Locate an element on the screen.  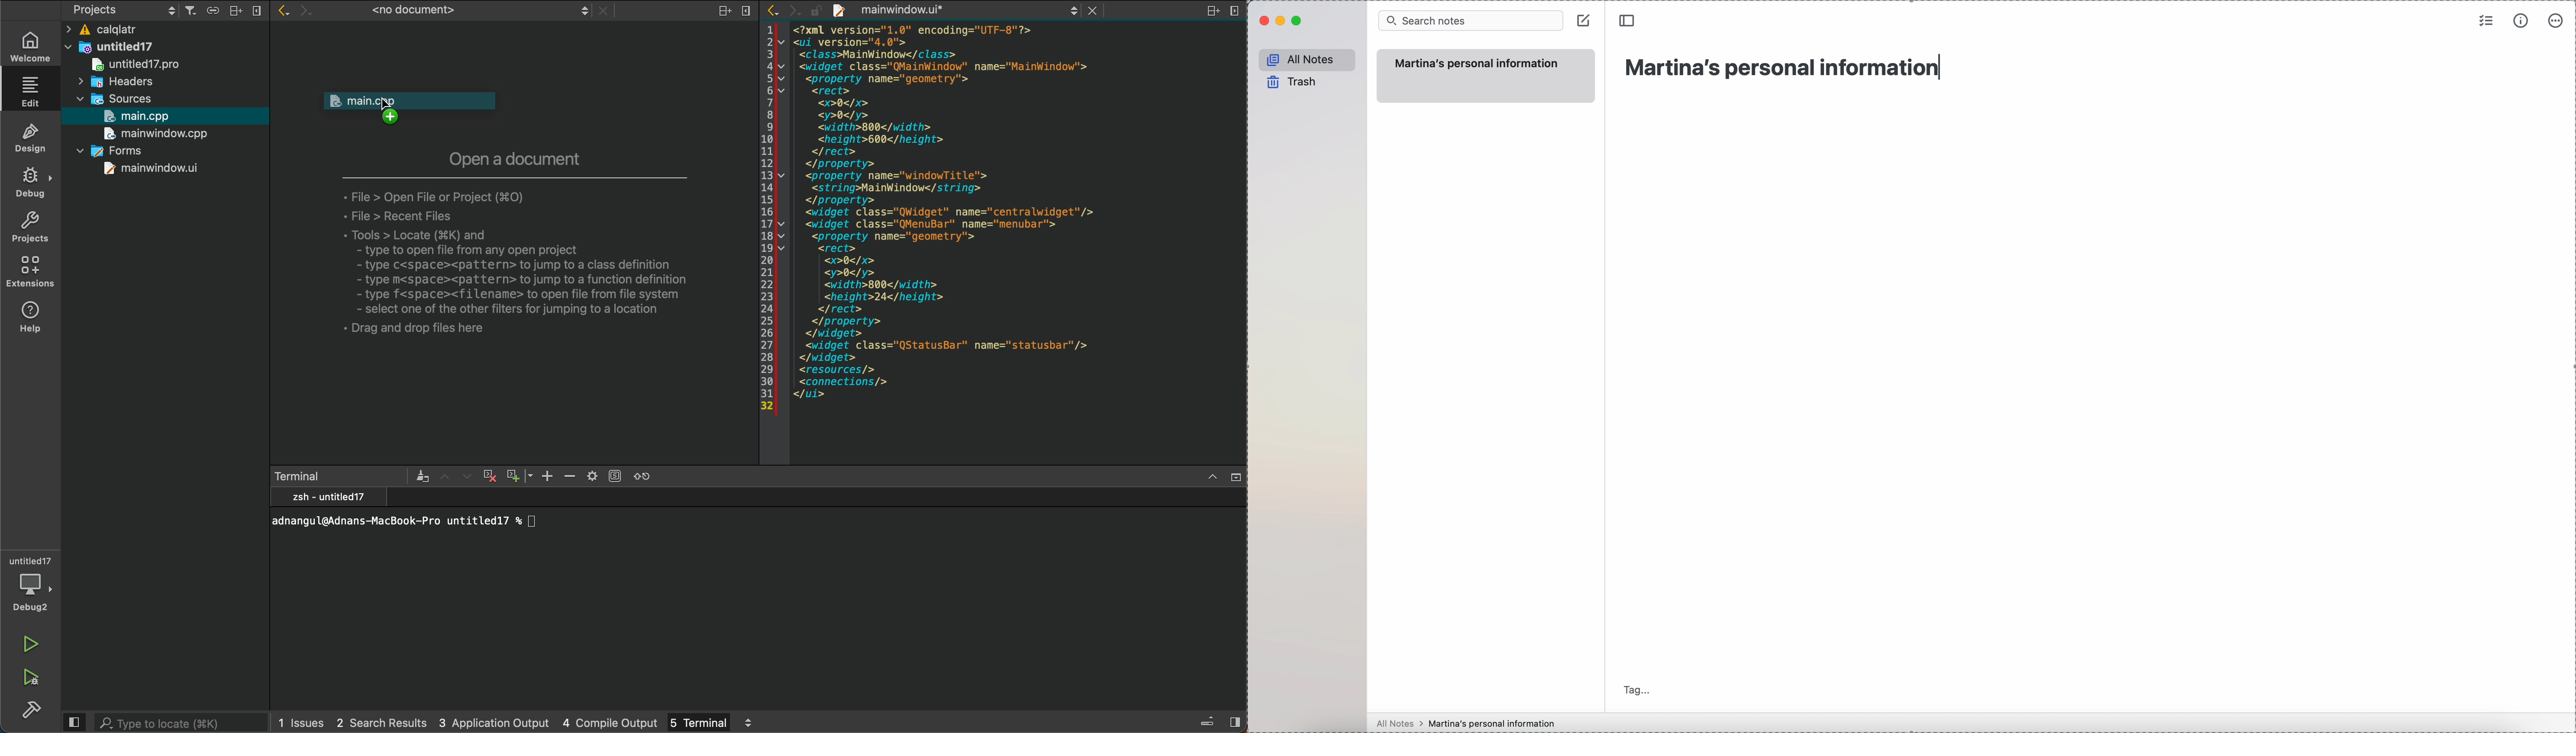
new note is located at coordinates (1485, 76).